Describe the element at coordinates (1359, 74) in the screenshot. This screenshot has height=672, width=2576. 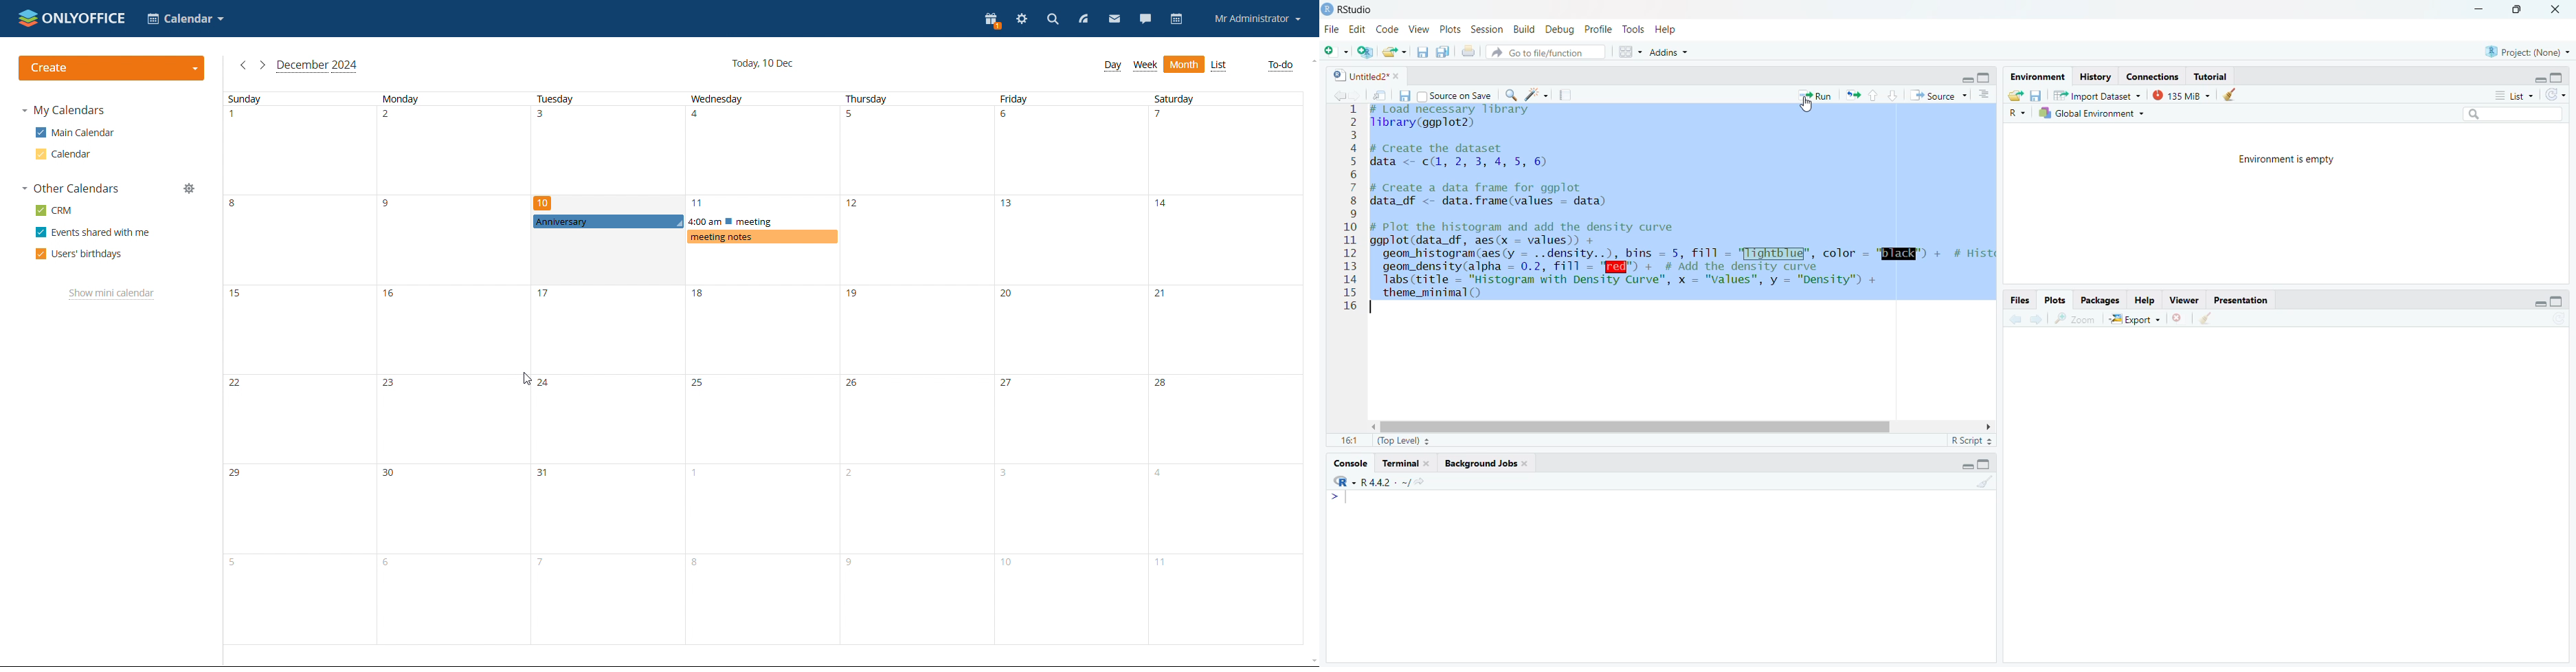
I see `Untitled2*` at that location.